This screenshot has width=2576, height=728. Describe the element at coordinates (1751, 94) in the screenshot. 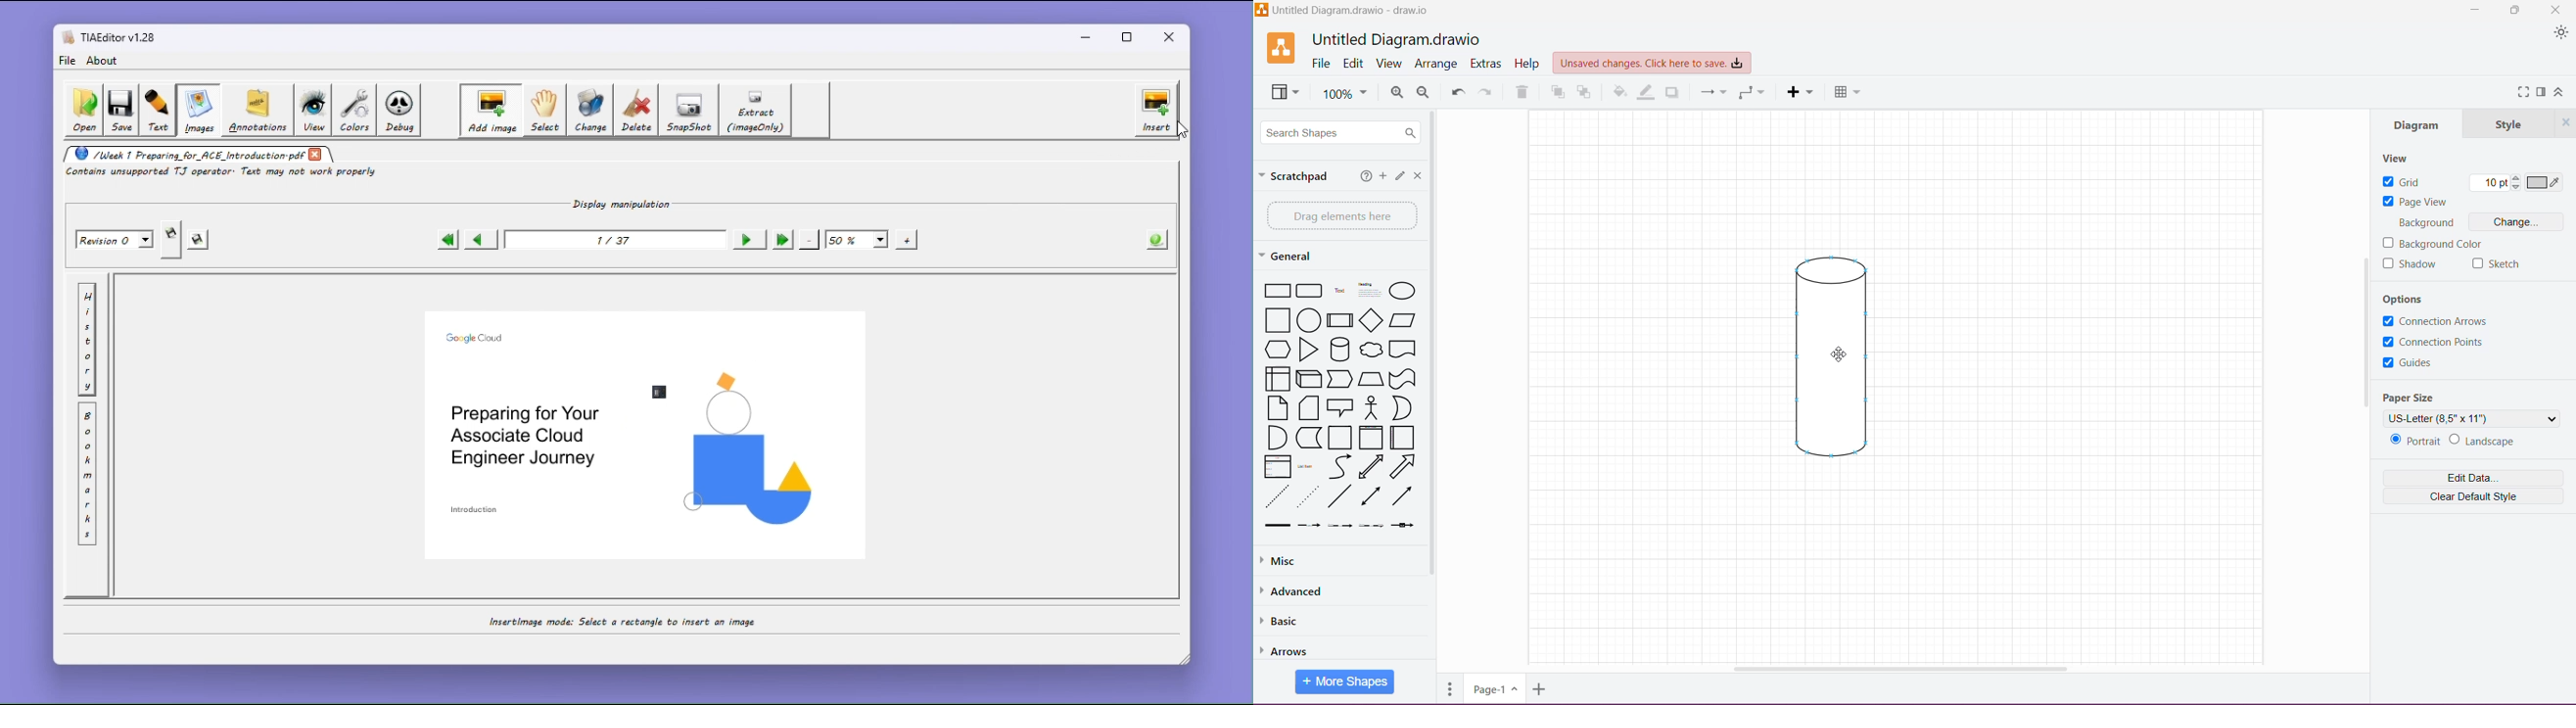

I see `Waypoints` at that location.